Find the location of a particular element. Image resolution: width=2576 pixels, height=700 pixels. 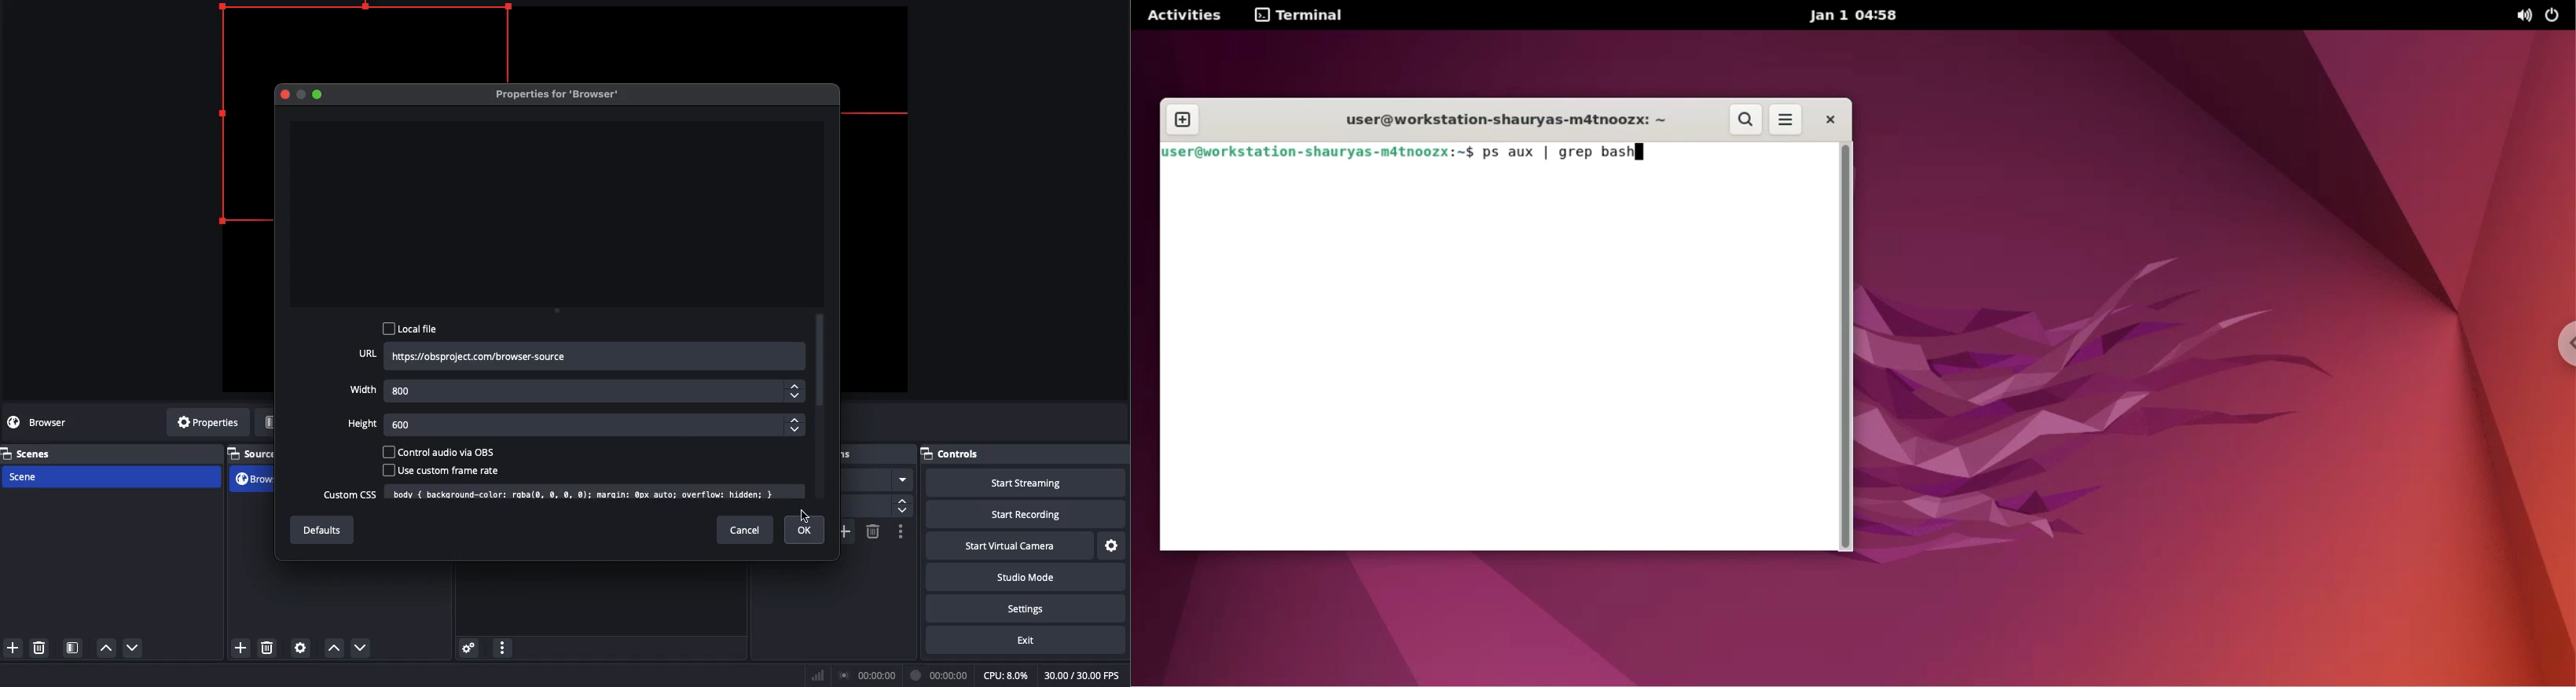

Settings is located at coordinates (1026, 608).